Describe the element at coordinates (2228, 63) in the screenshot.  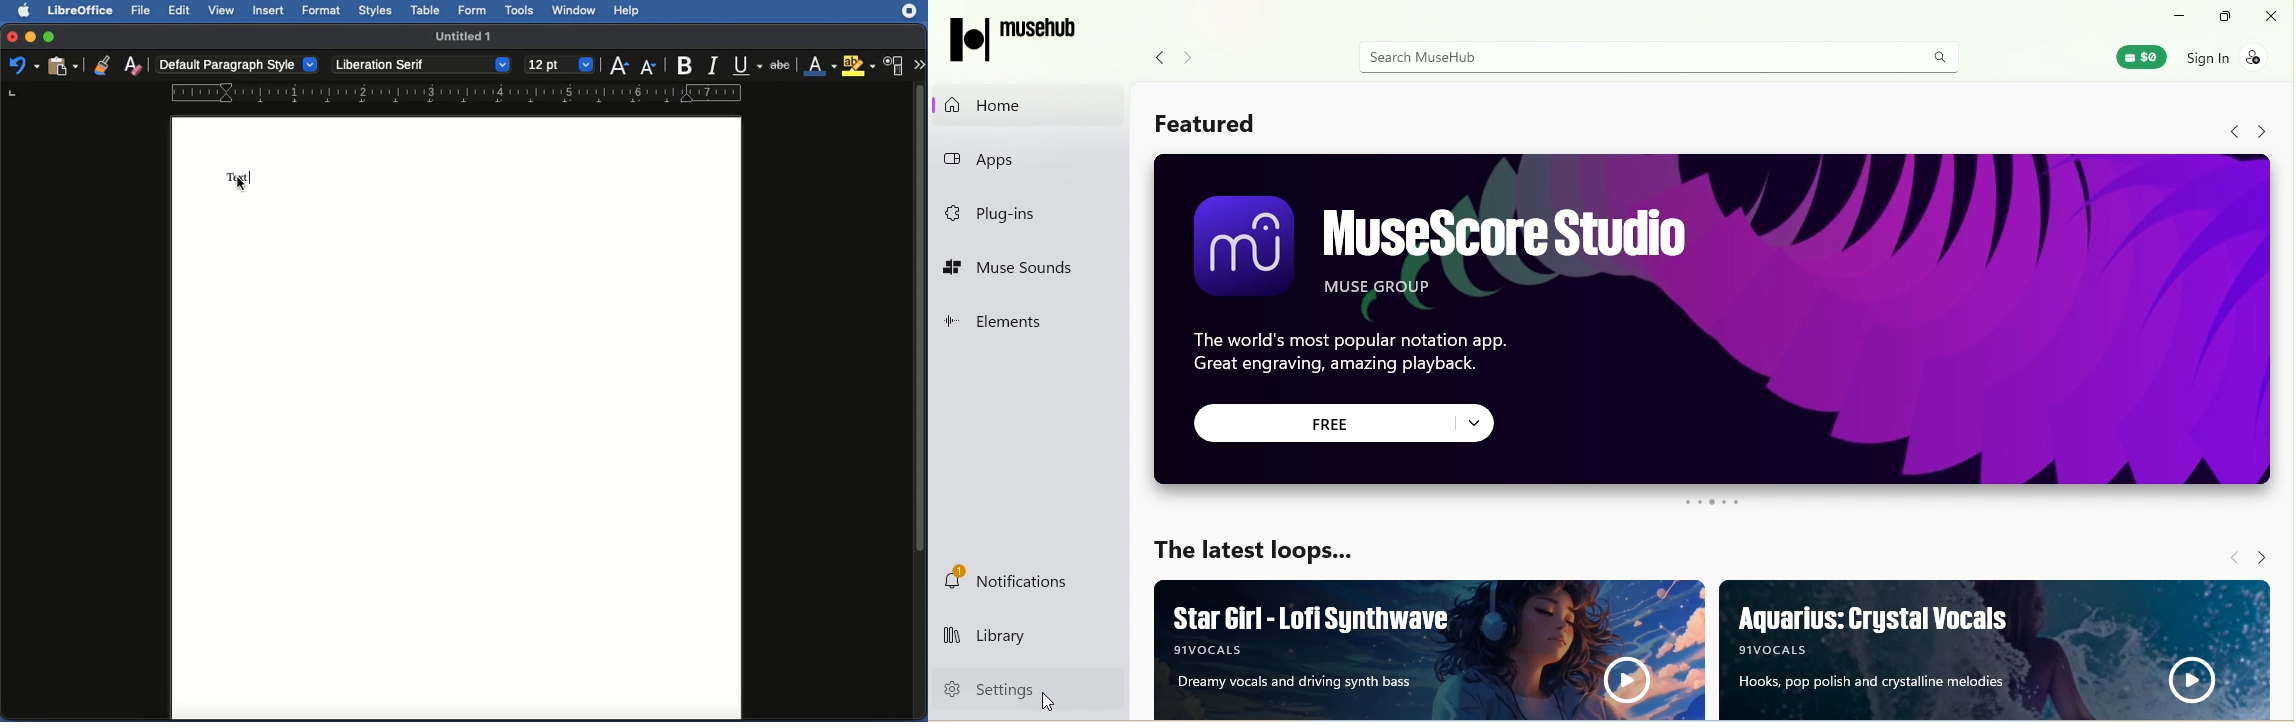
I see `Sign in ` at that location.